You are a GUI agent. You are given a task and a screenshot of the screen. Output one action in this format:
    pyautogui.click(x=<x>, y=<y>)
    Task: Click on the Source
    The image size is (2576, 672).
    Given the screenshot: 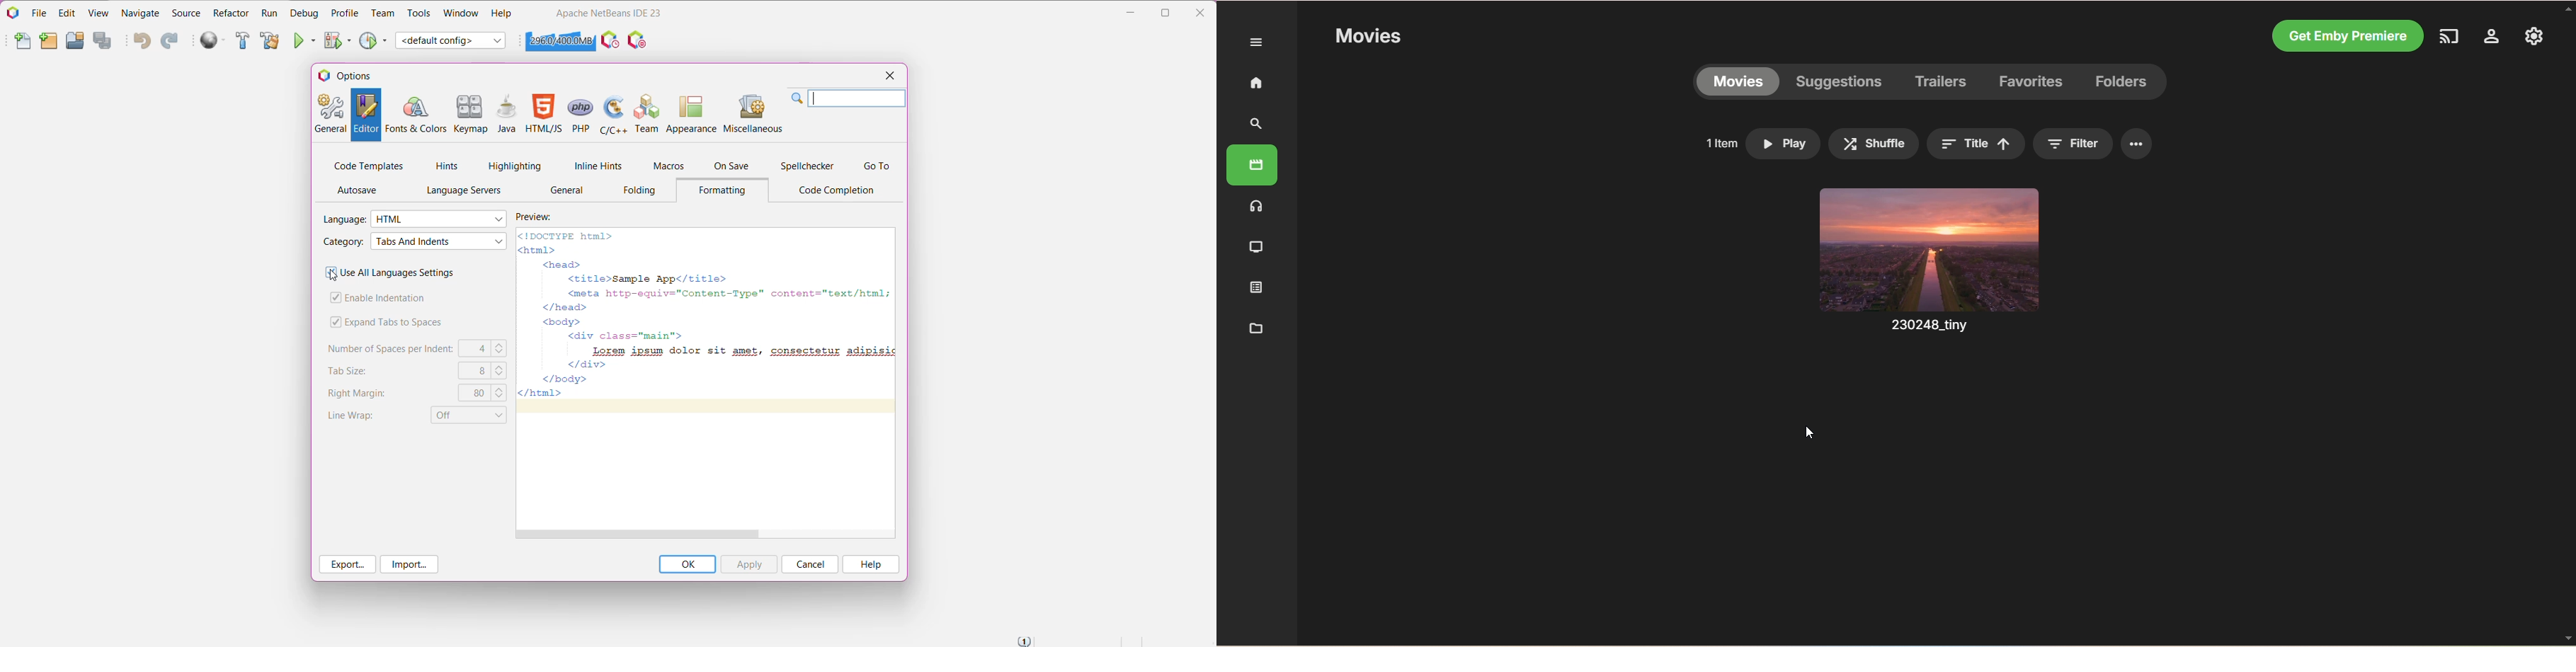 What is the action you would take?
    pyautogui.click(x=186, y=13)
    